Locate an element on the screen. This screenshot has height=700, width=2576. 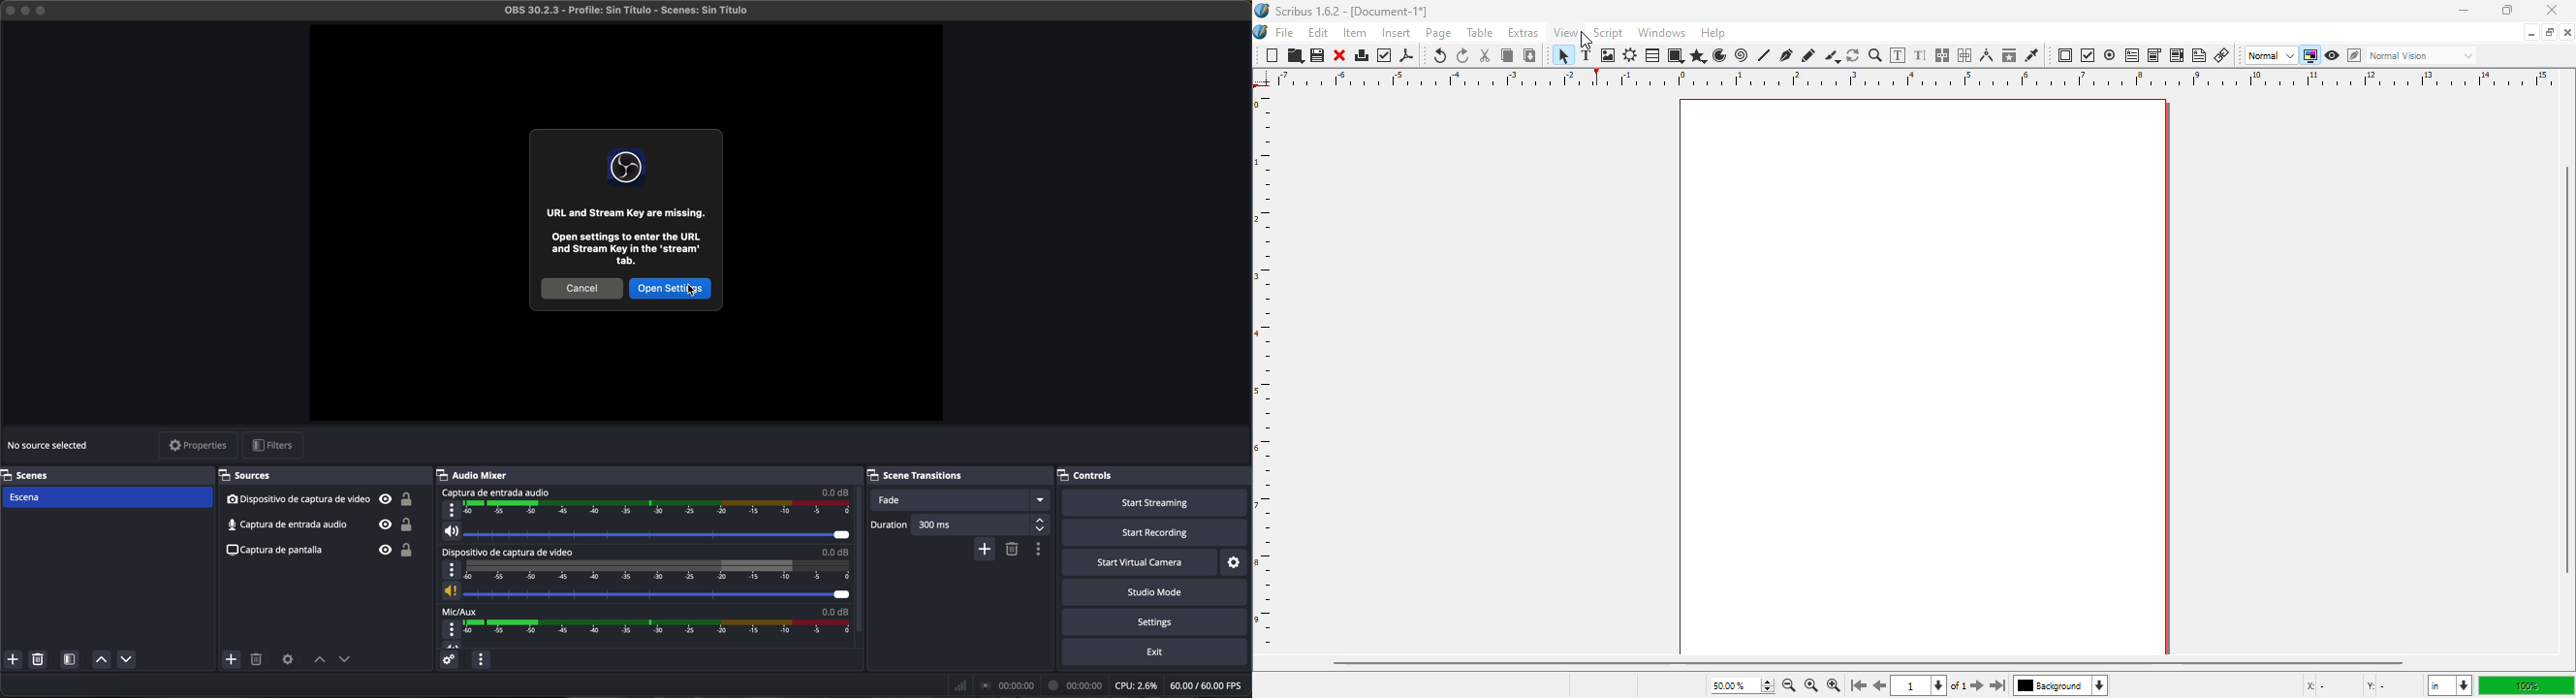
redo is located at coordinates (1463, 56).